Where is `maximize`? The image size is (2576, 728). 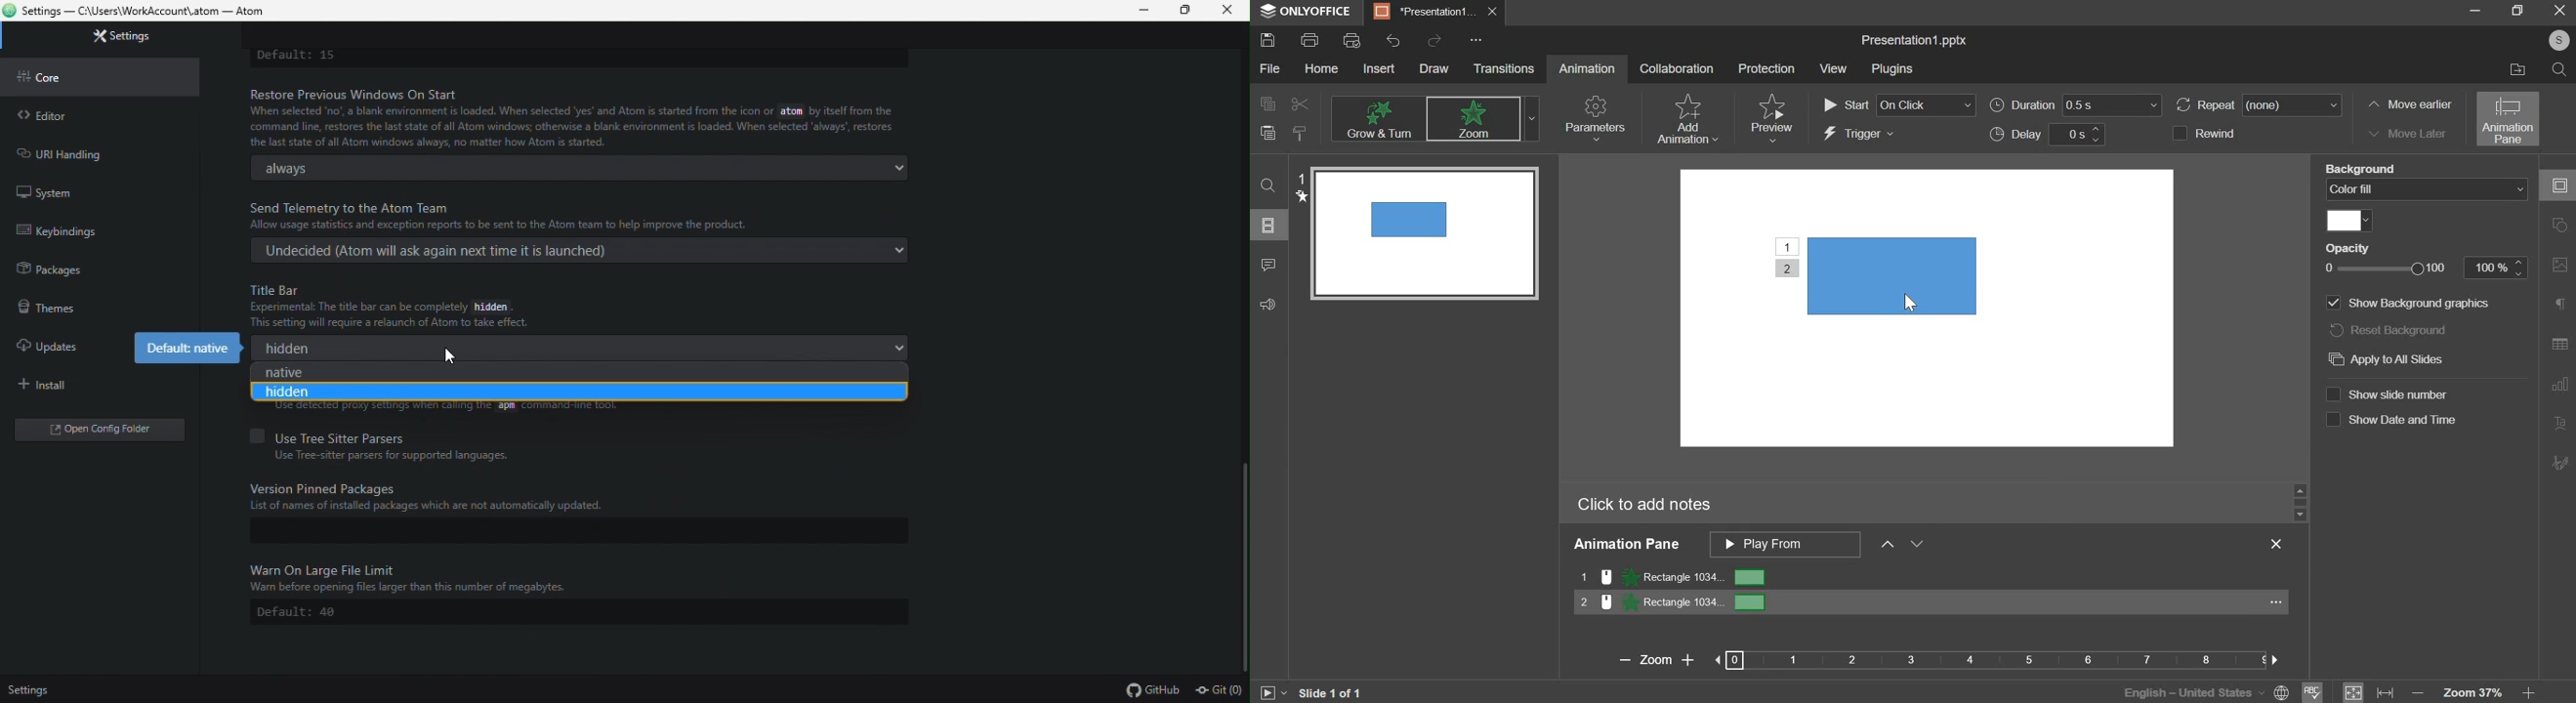
maximize is located at coordinates (2515, 13).